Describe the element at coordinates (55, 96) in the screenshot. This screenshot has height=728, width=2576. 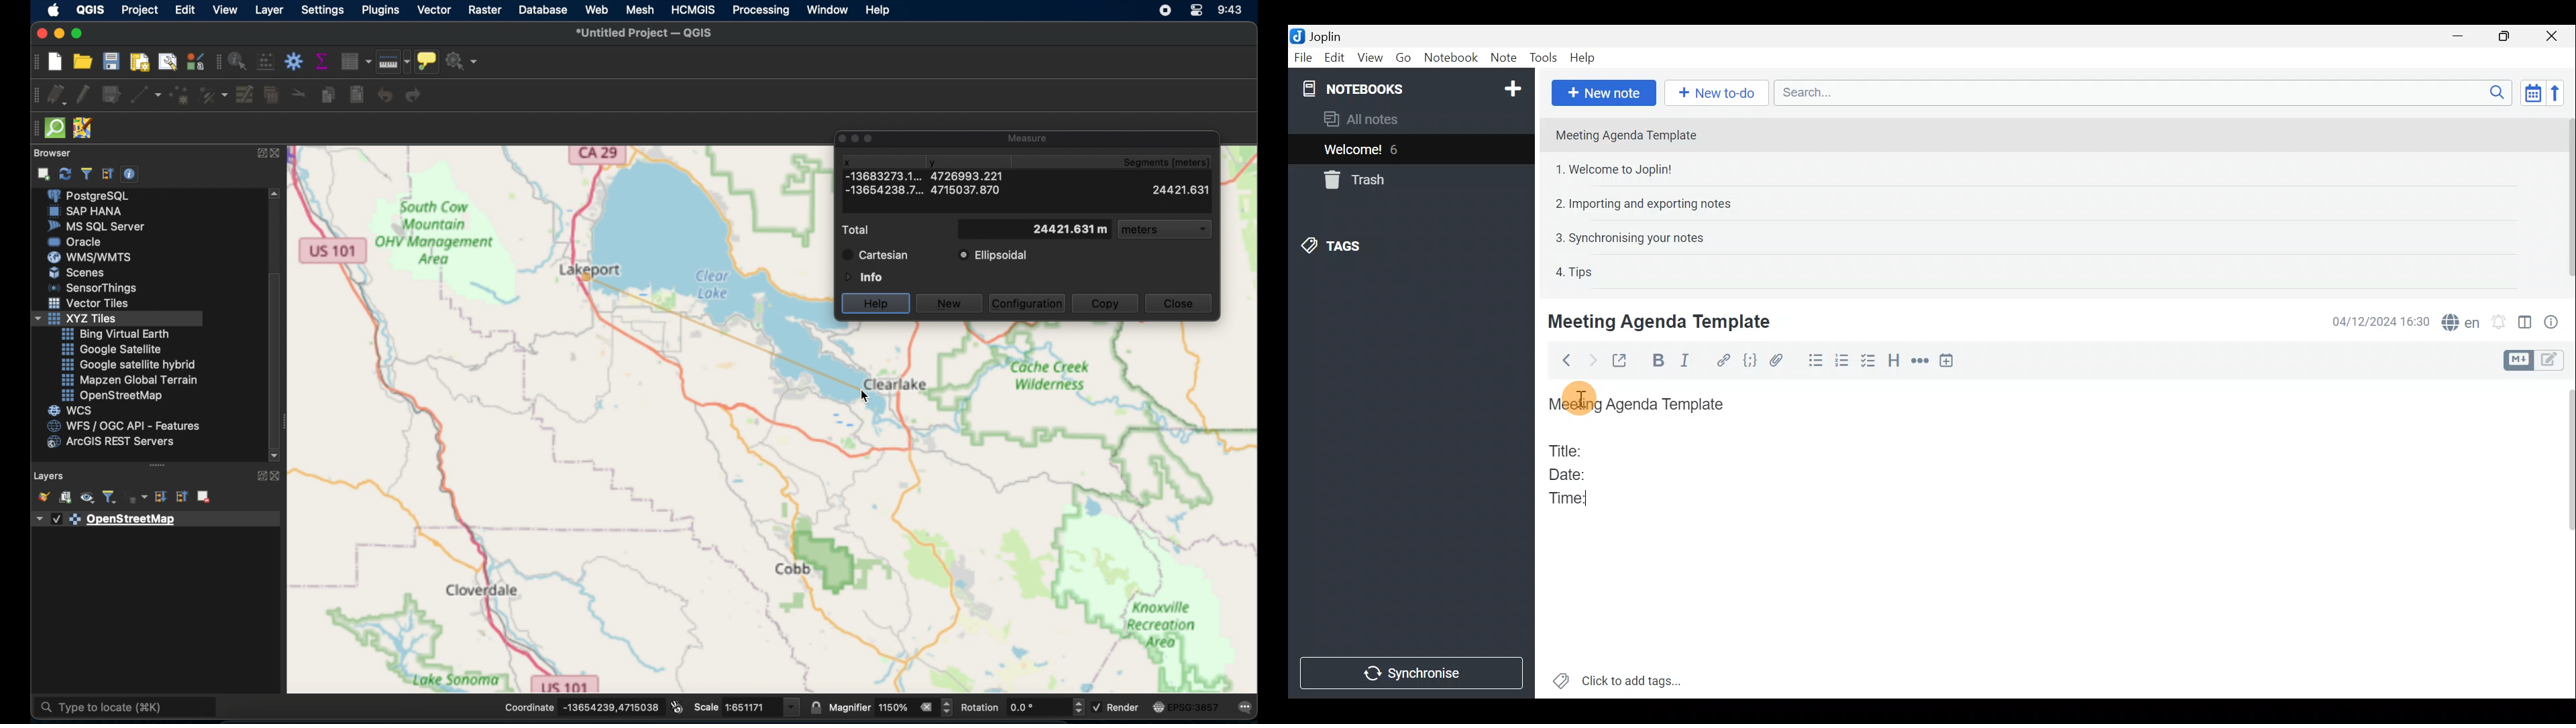
I see `current layer edits` at that location.